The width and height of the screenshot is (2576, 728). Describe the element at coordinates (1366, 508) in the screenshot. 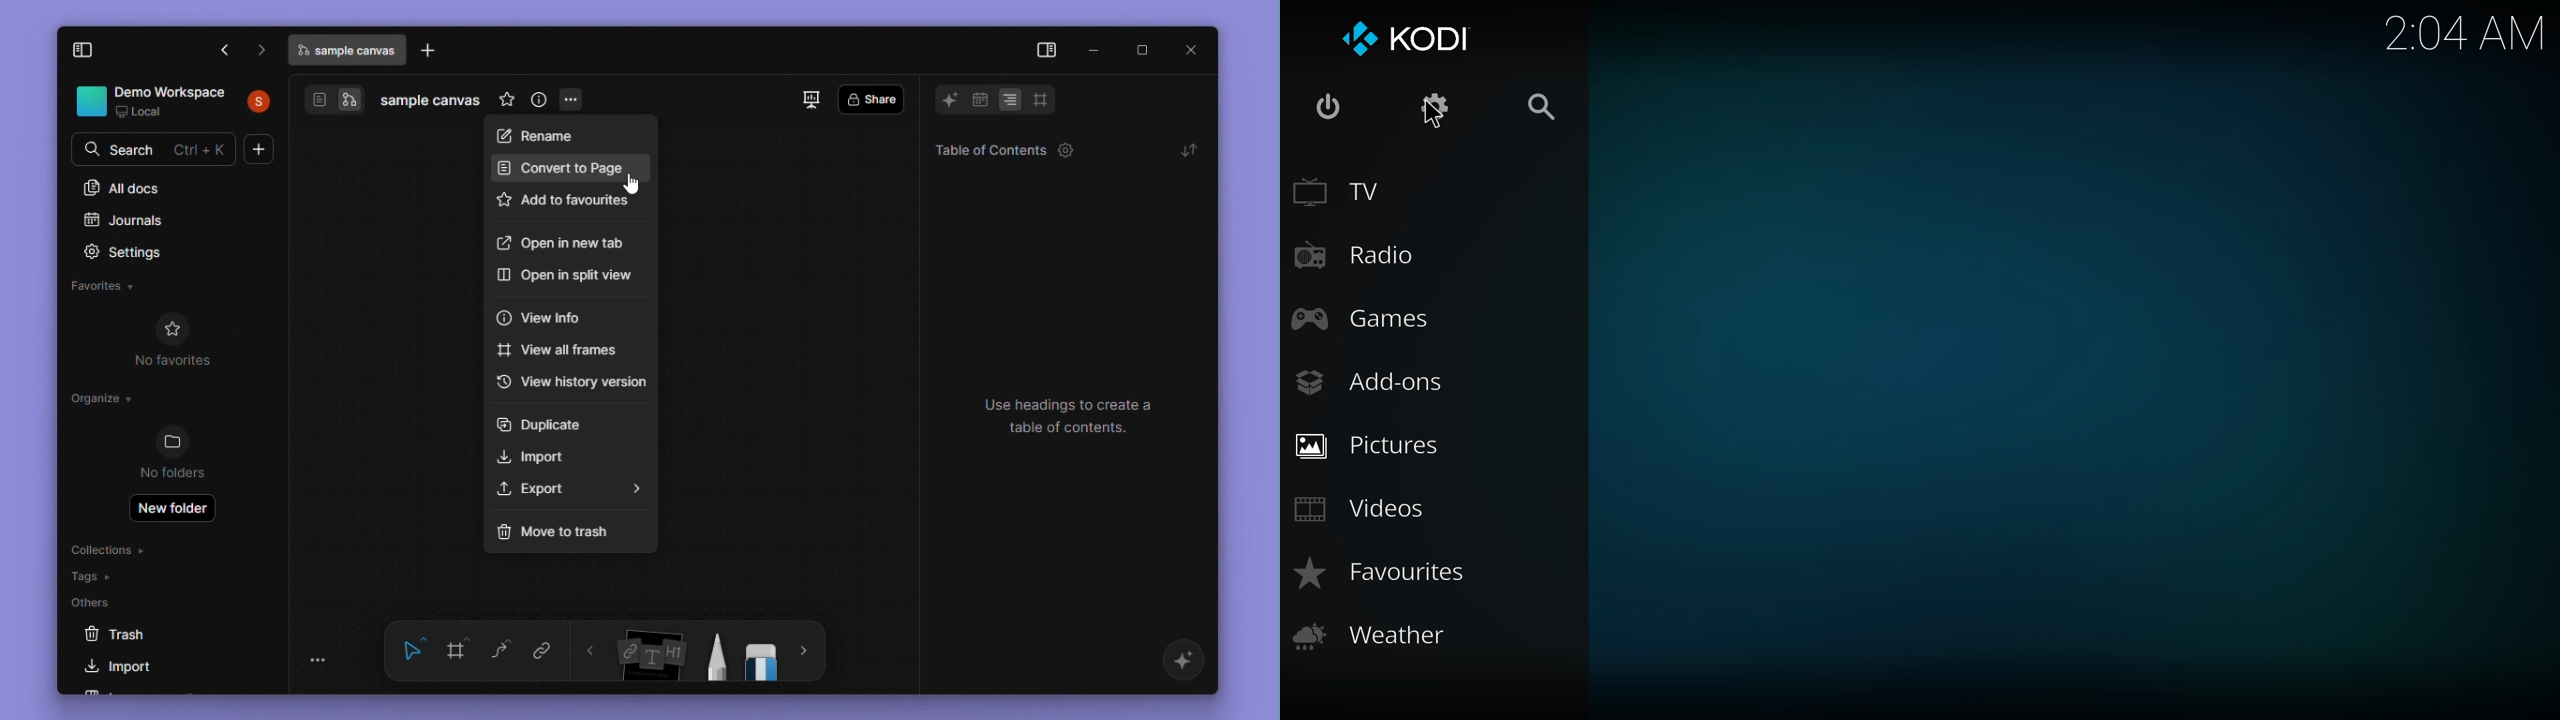

I see `videos` at that location.